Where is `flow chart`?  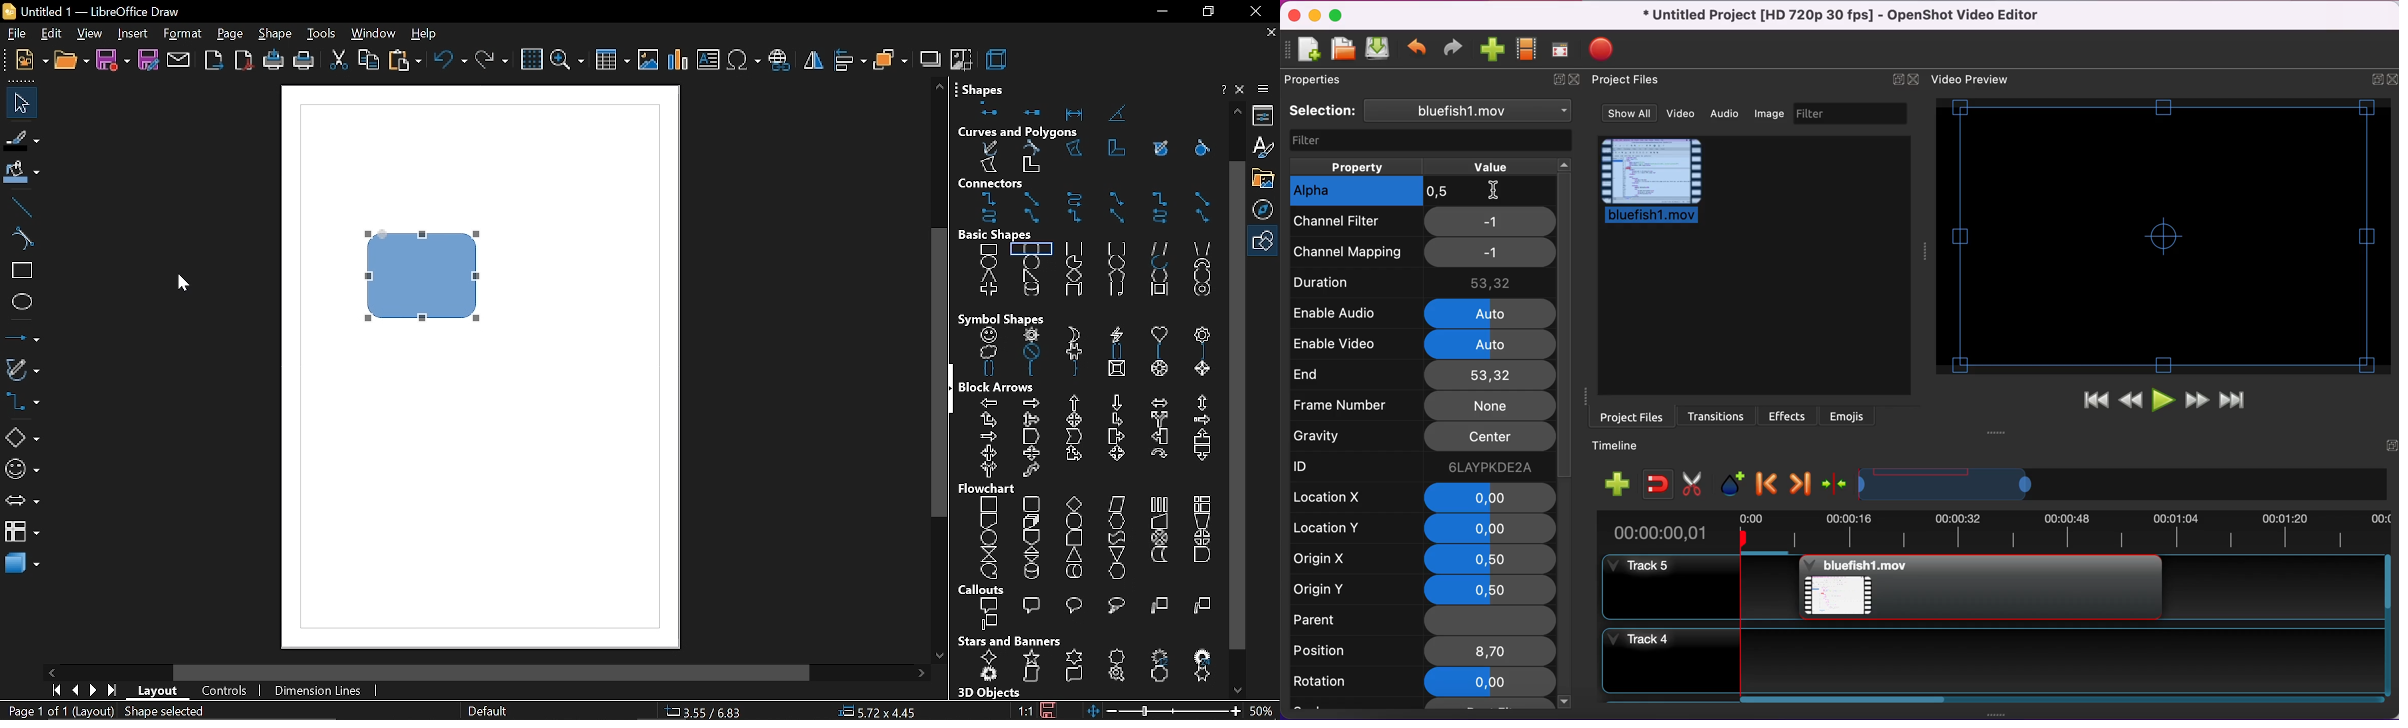 flow chart is located at coordinates (990, 489).